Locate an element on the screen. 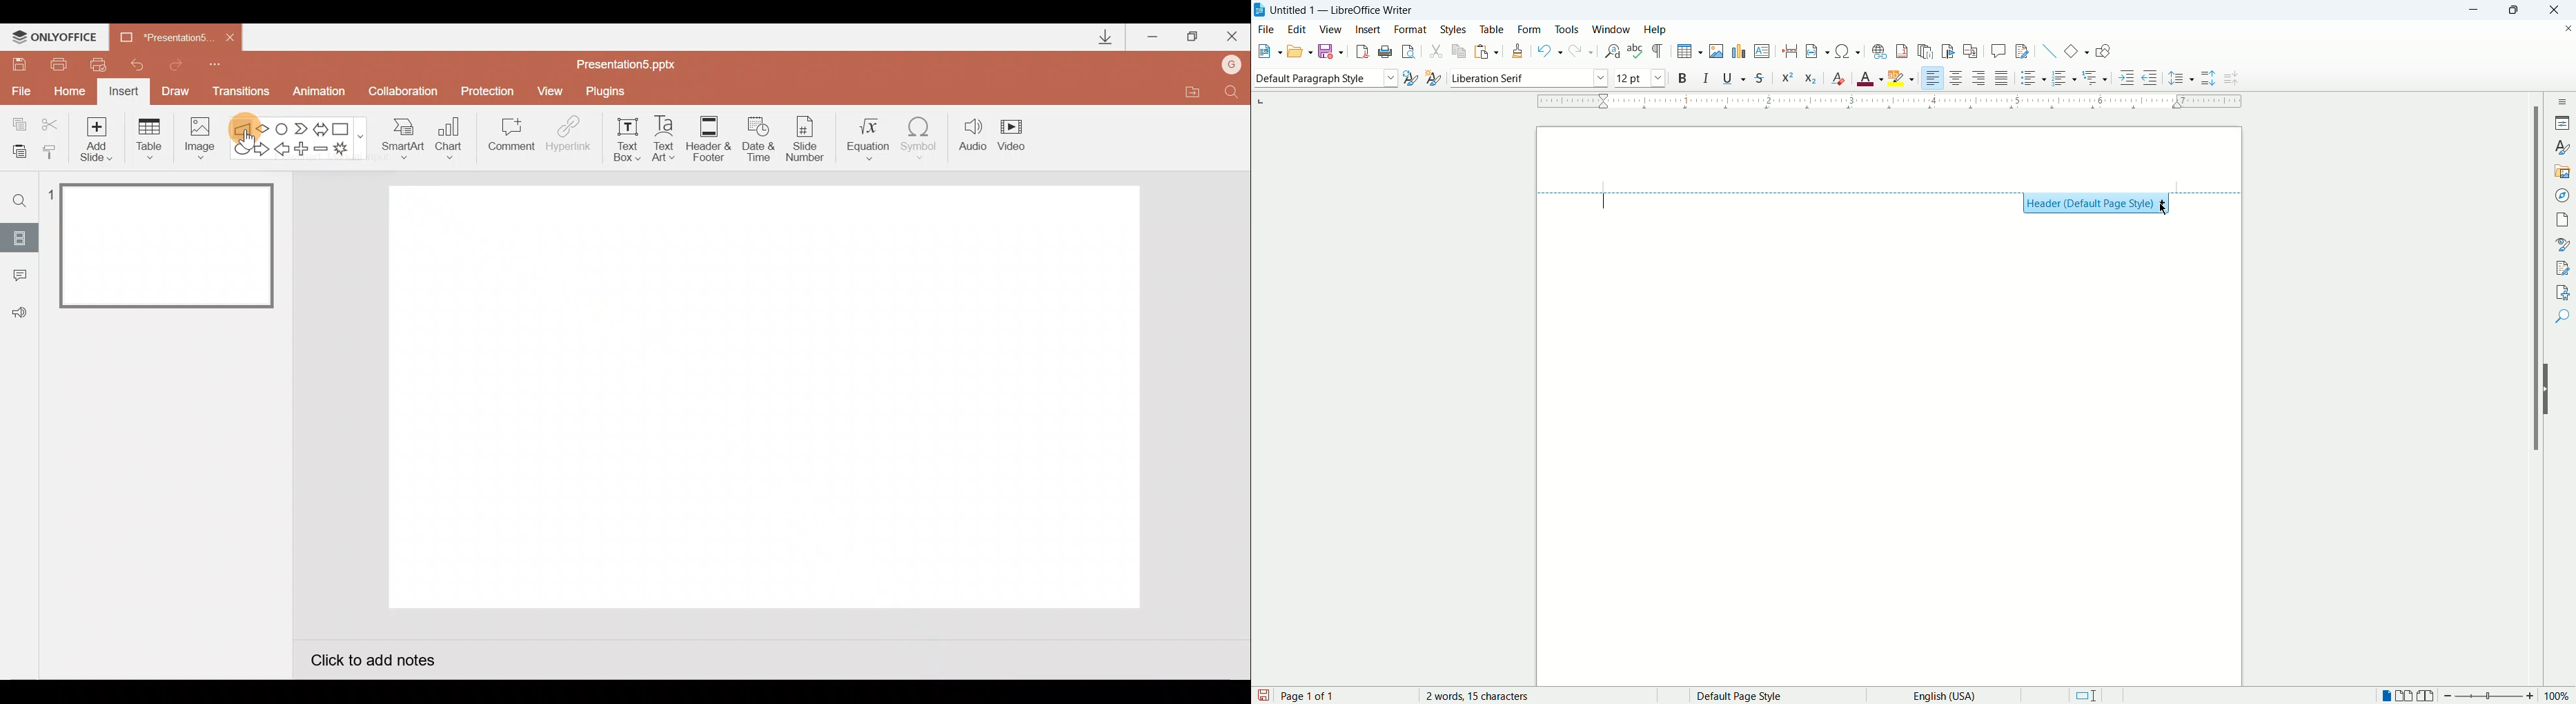  new style is located at coordinates (1435, 80).